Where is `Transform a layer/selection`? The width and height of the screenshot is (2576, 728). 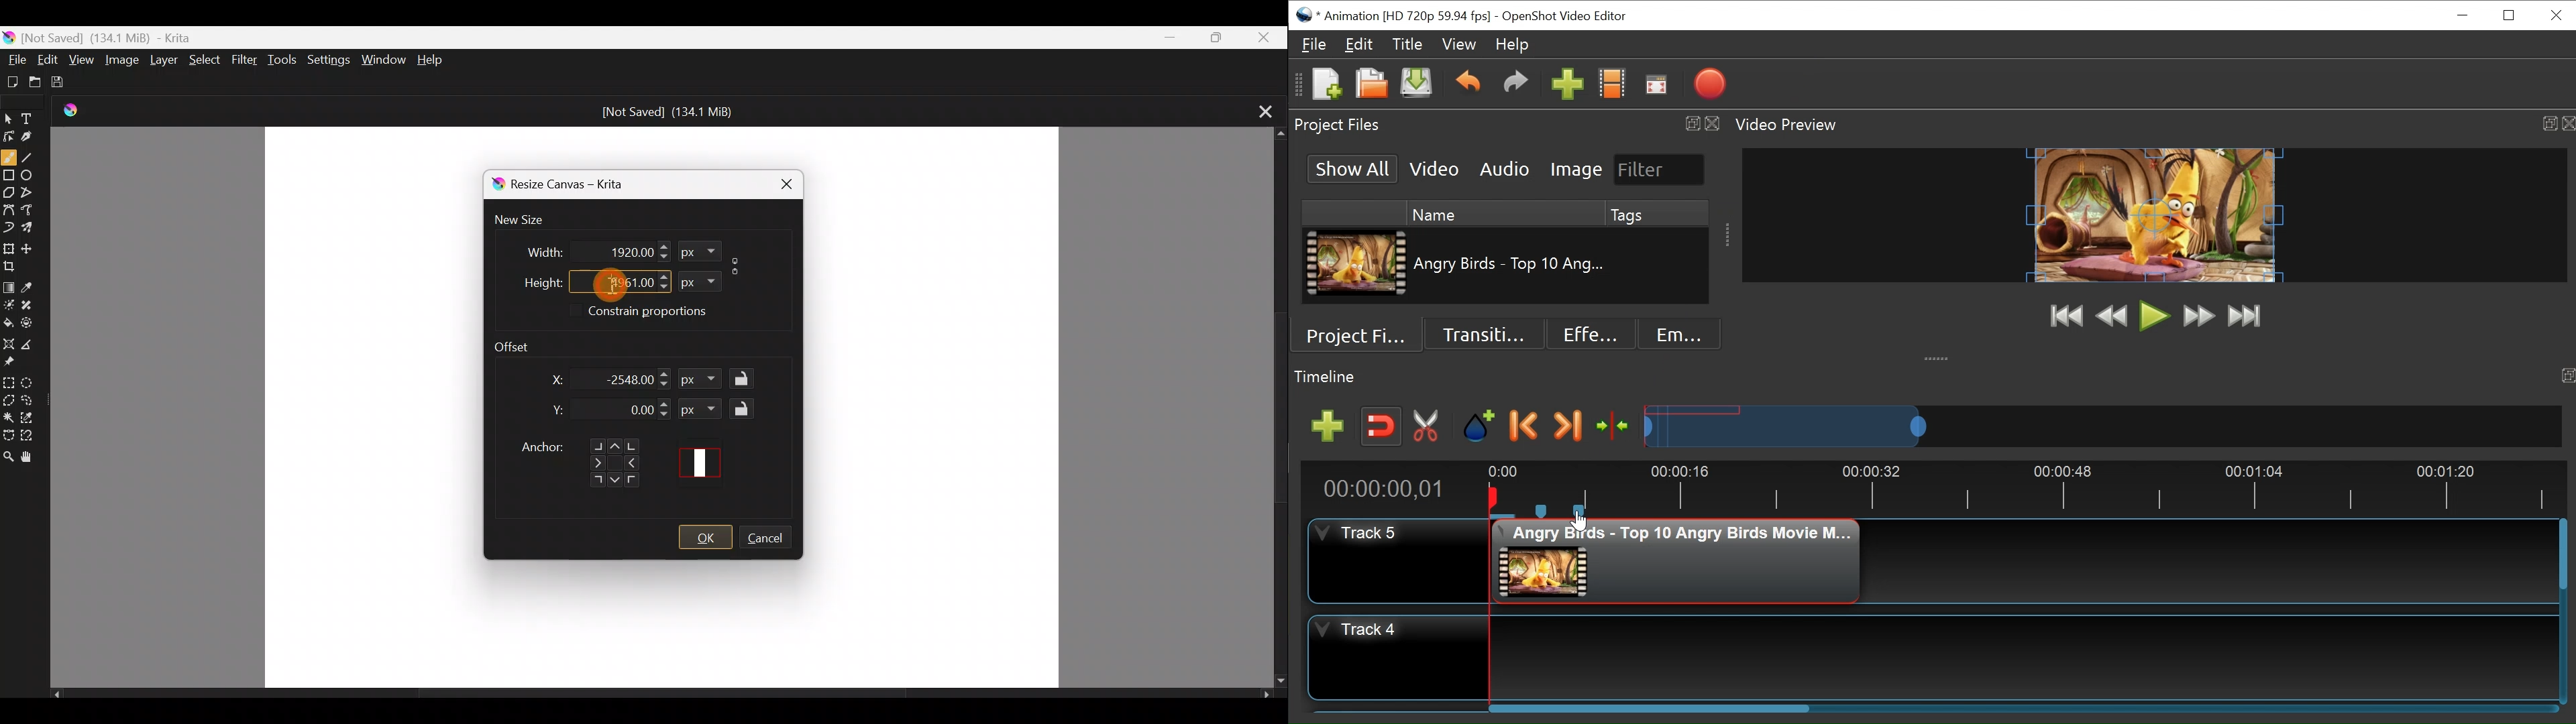
Transform a layer/selection is located at coordinates (9, 248).